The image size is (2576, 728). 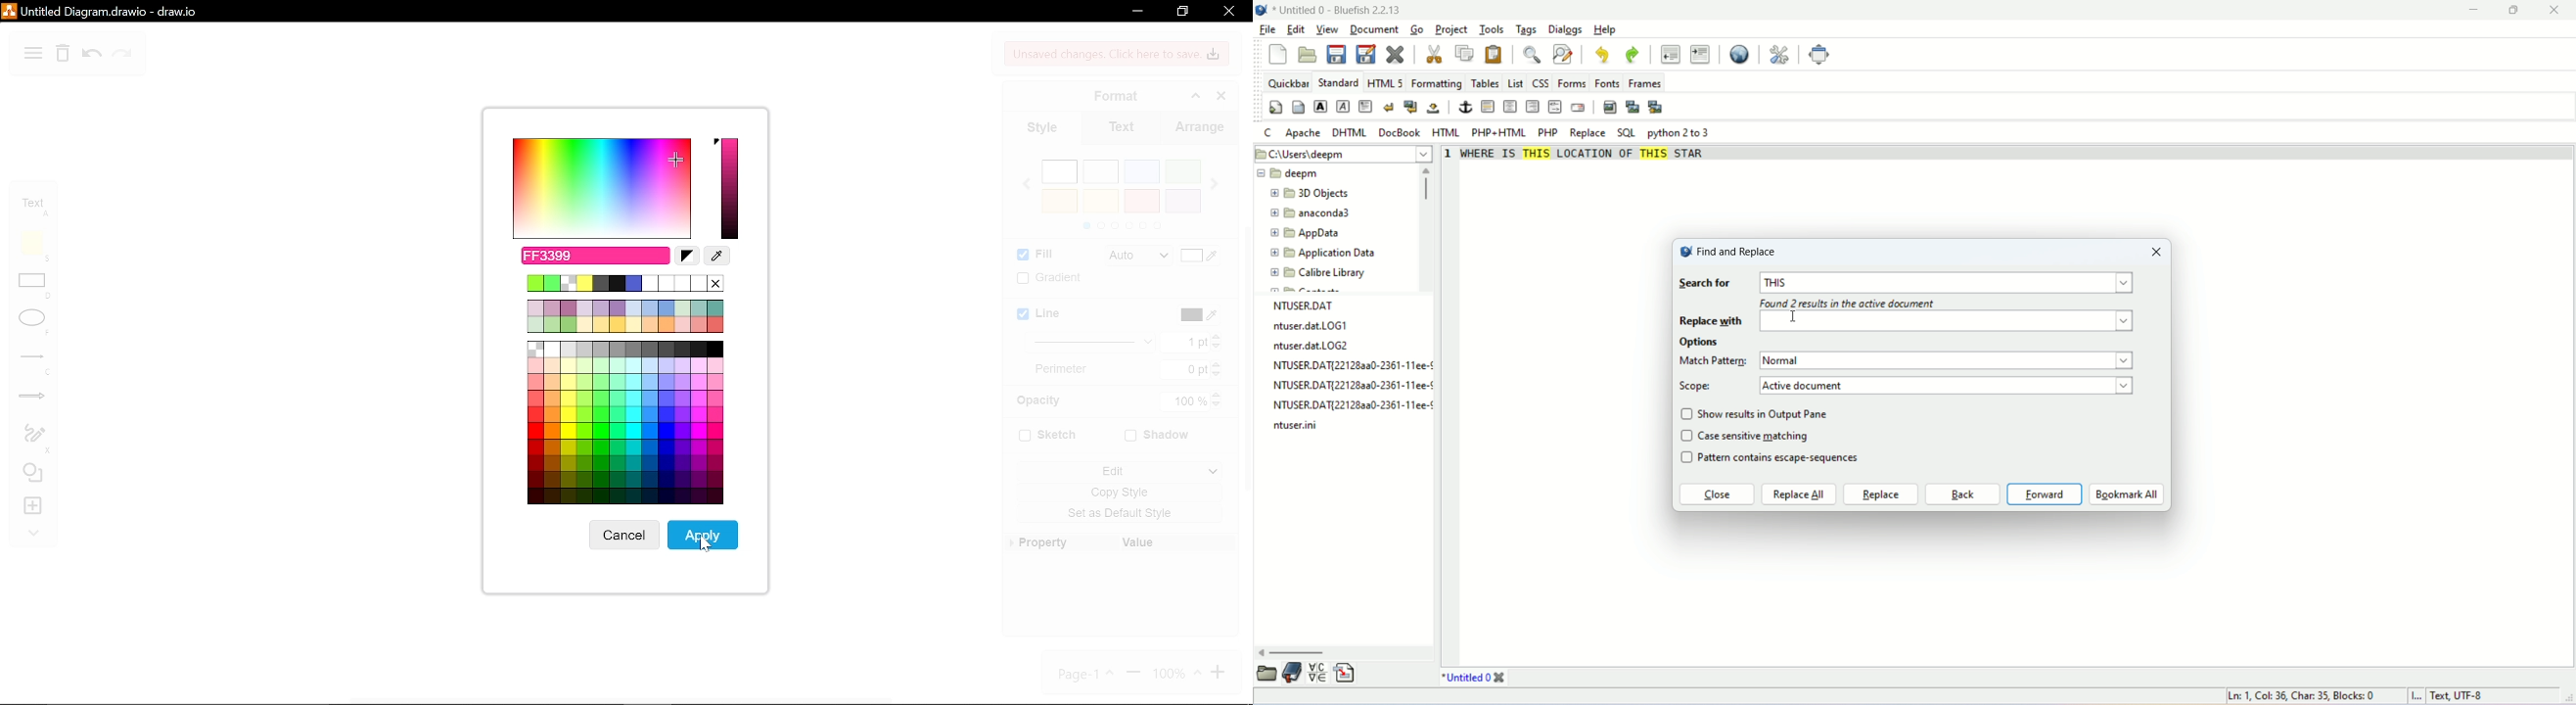 What do you see at coordinates (1516, 83) in the screenshot?
I see `list` at bounding box center [1516, 83].